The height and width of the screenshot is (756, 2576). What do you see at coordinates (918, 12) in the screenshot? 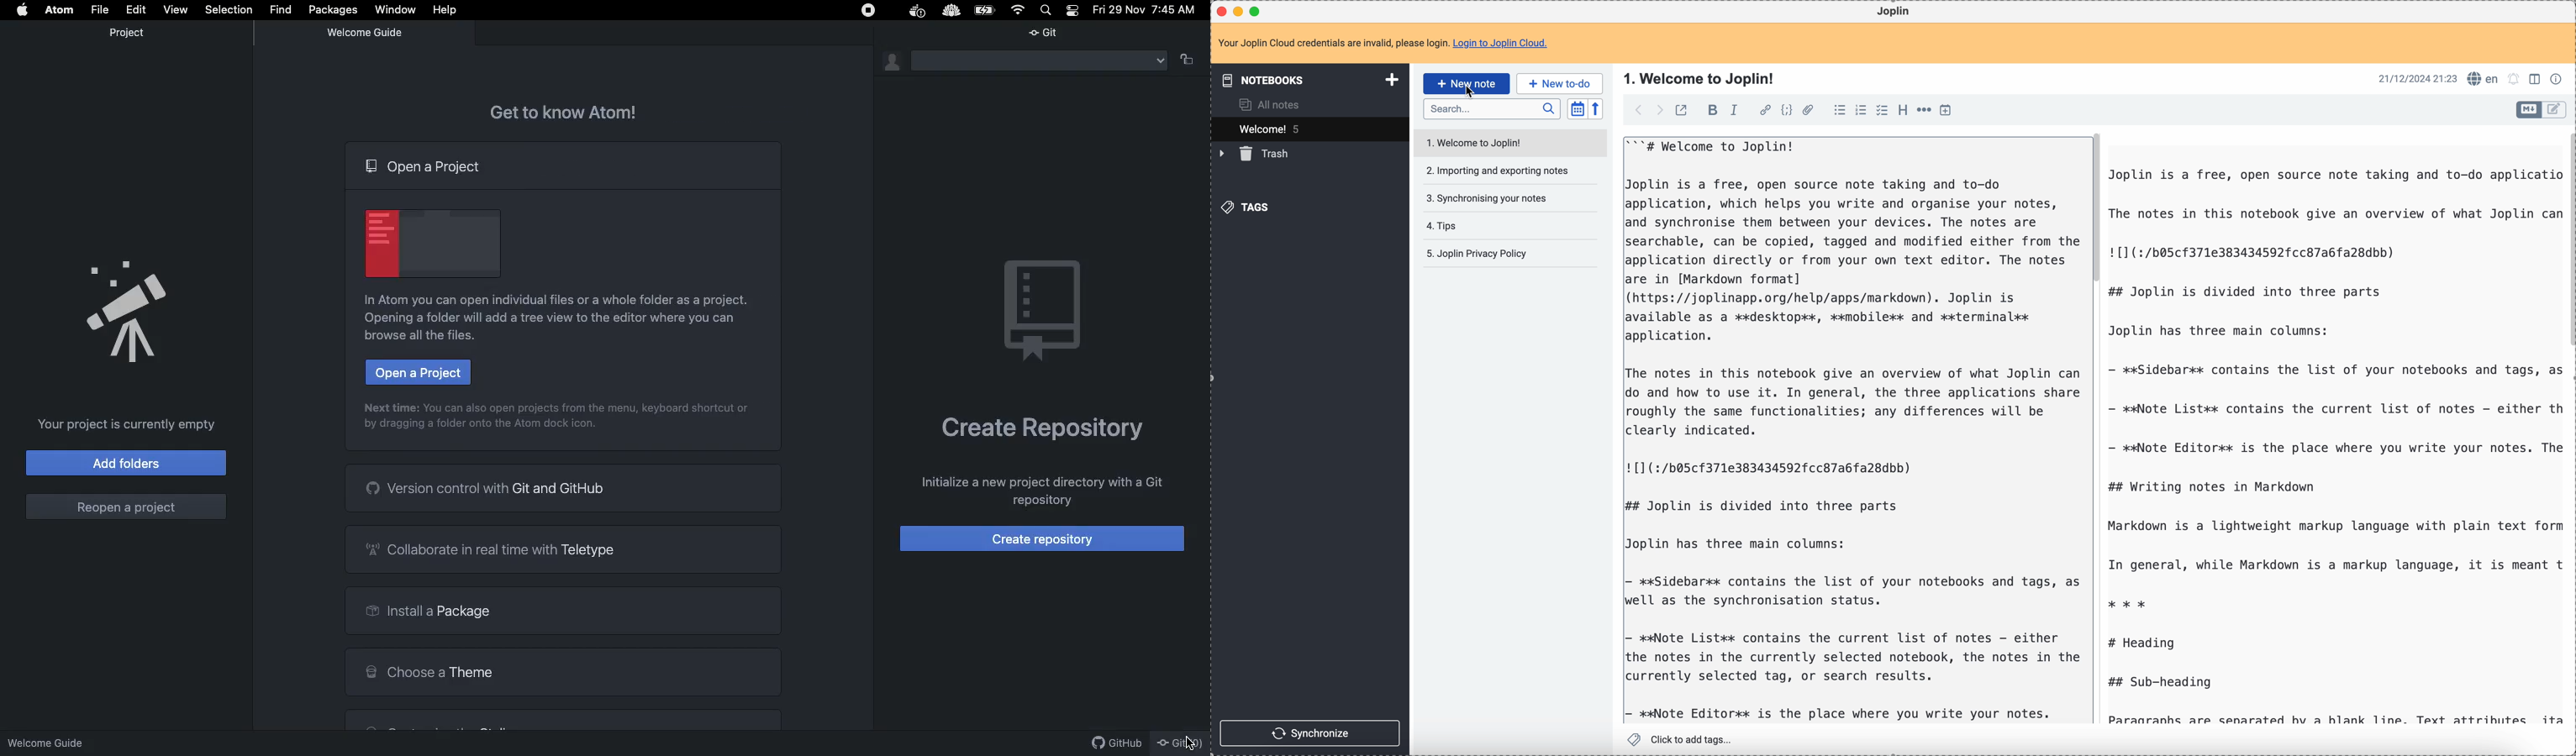
I see `Docker` at bounding box center [918, 12].